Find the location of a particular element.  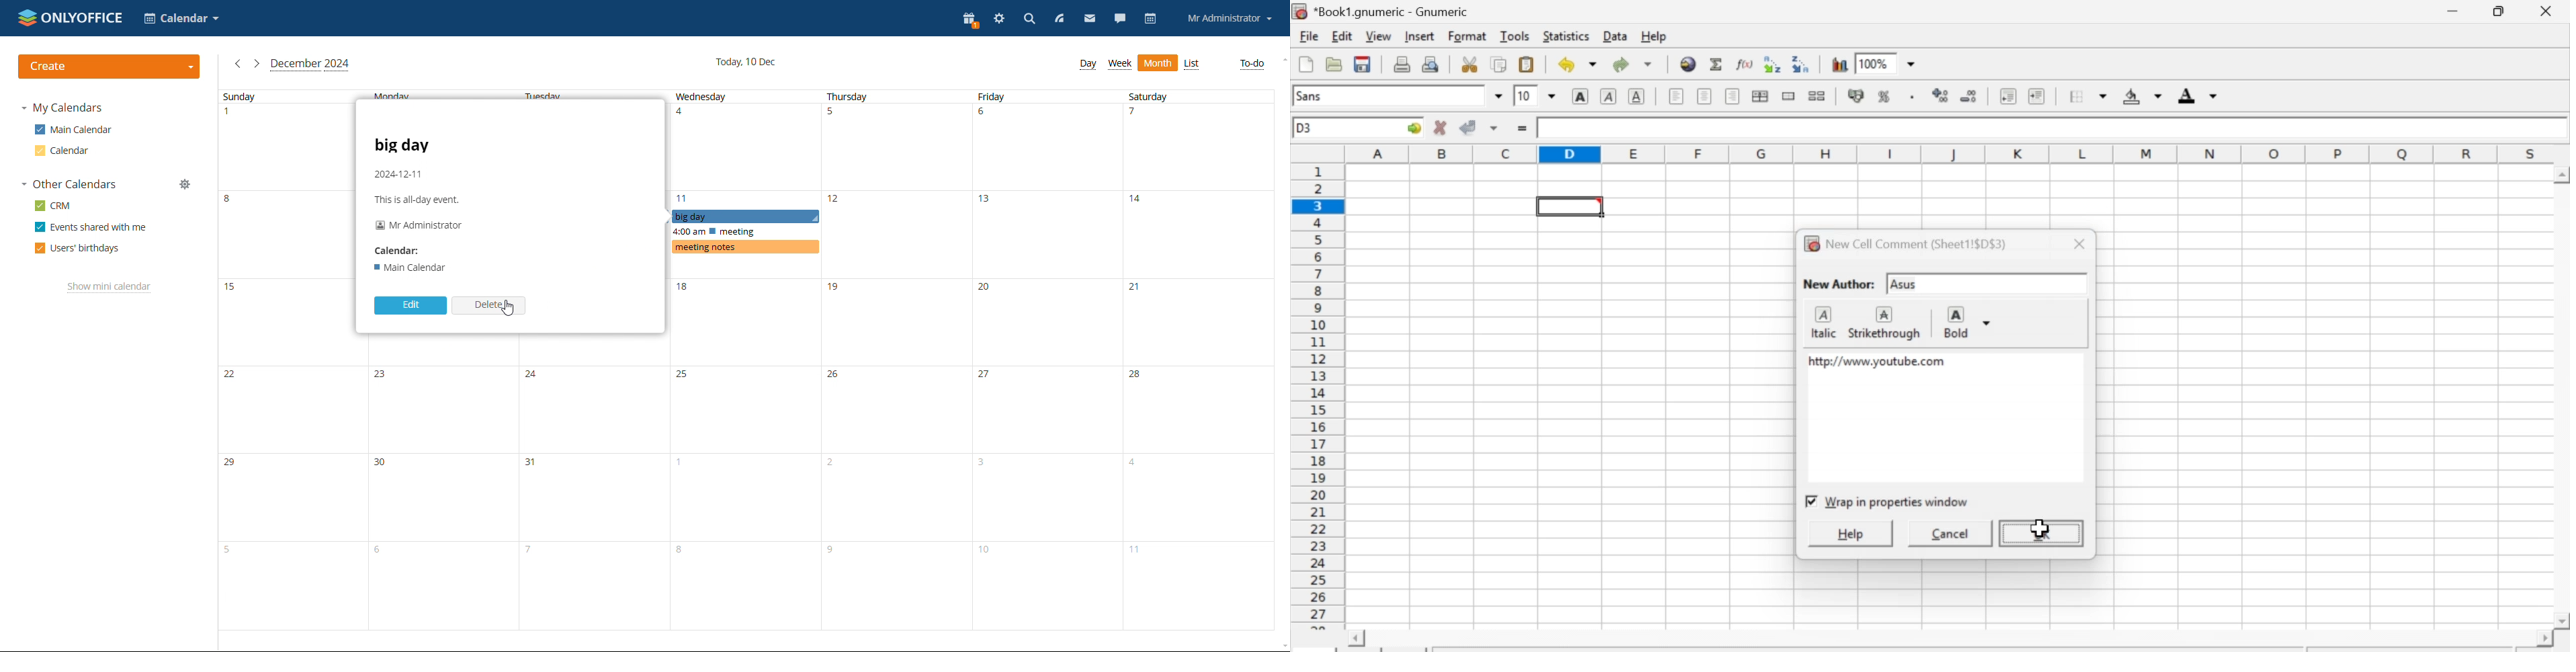

Sum is located at coordinates (1718, 65).